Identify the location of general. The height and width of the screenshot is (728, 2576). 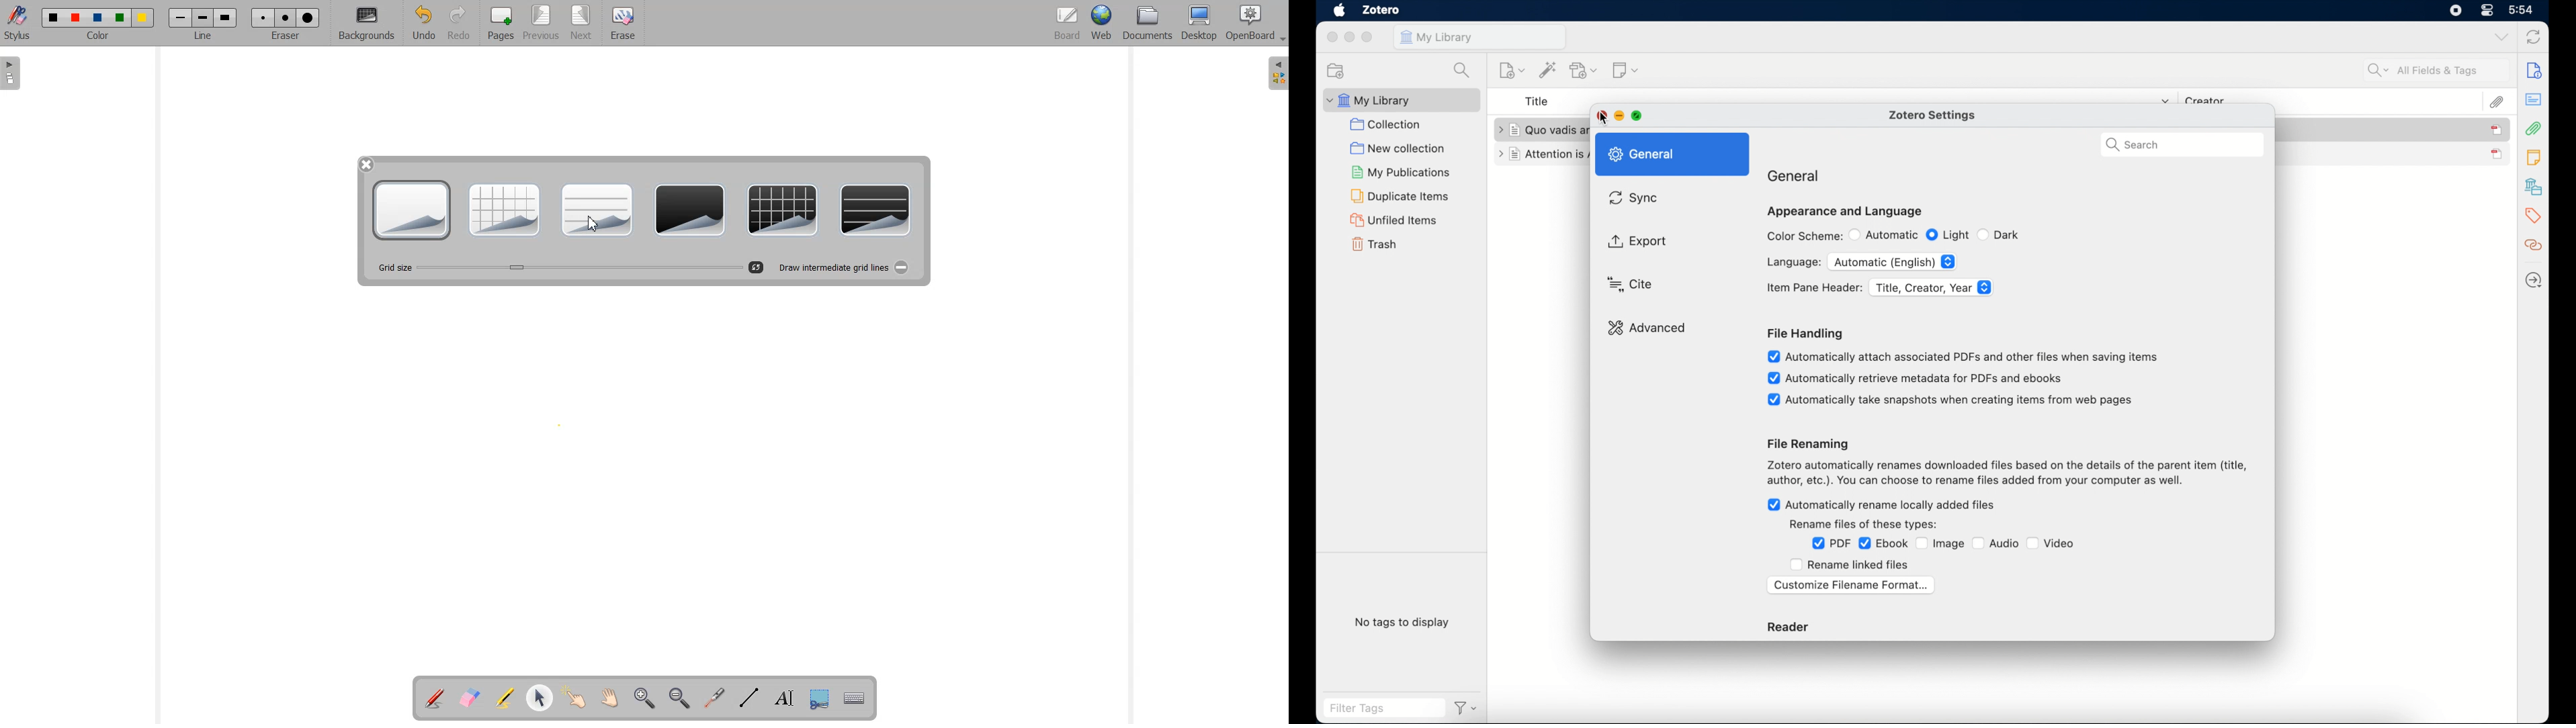
(1797, 175).